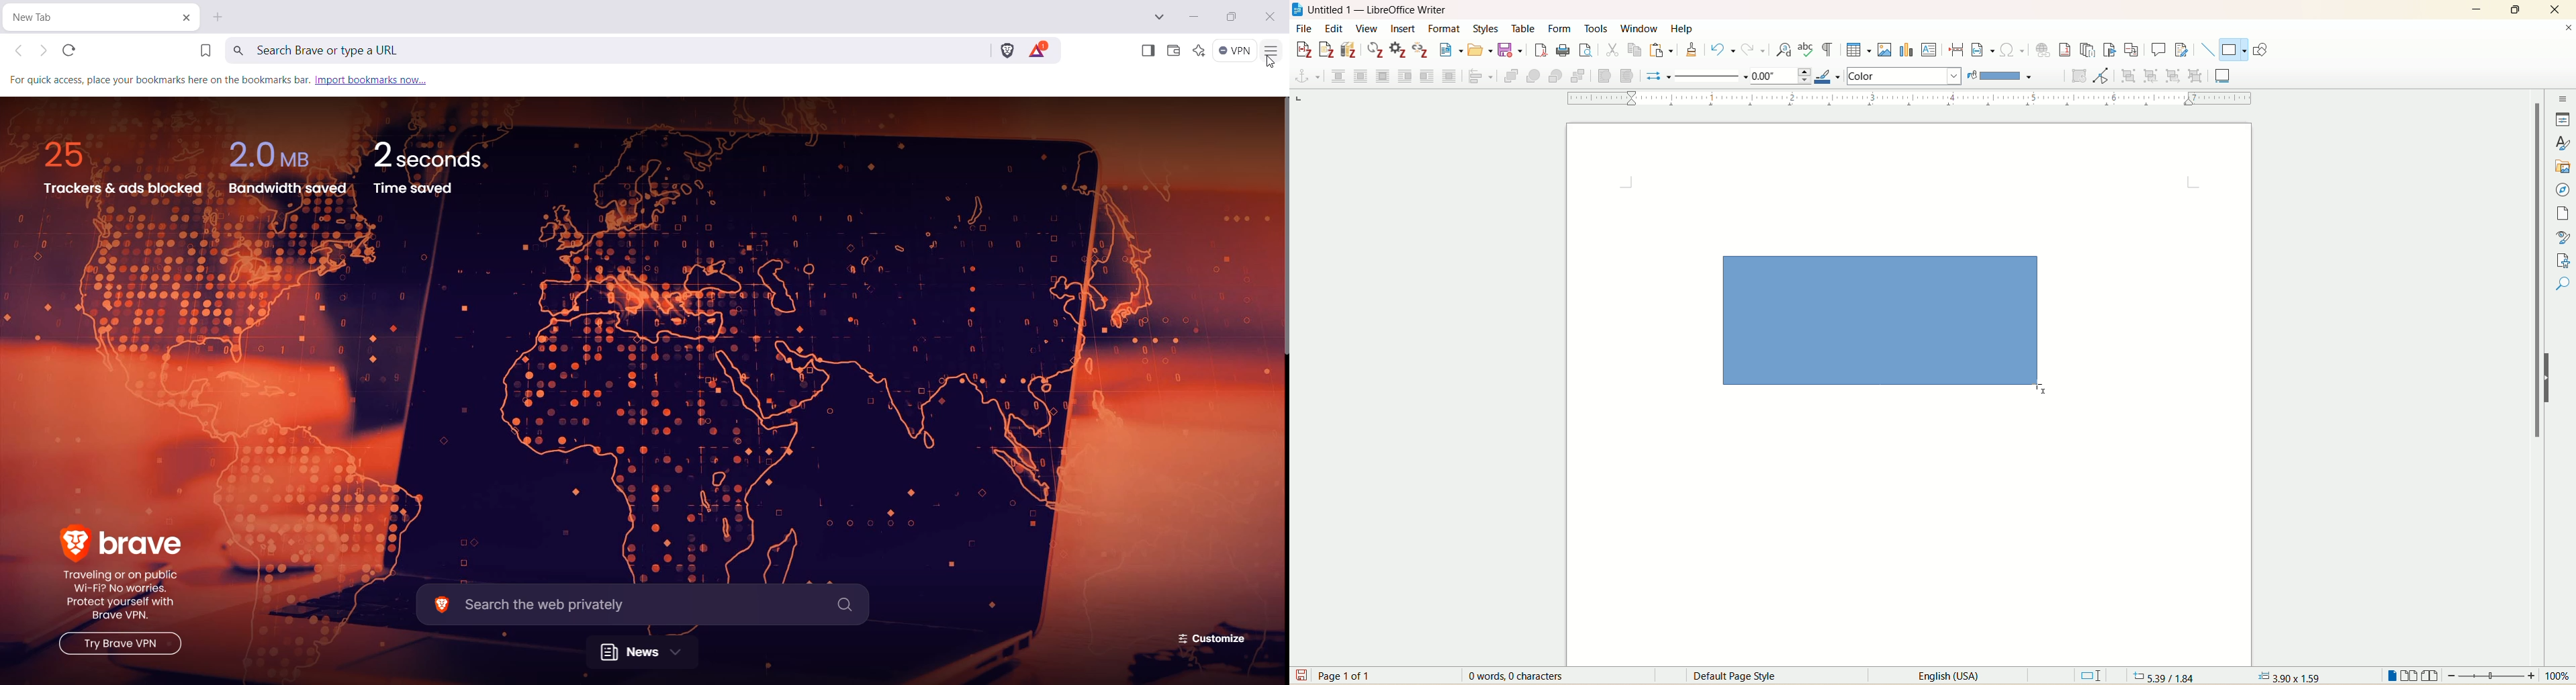 The height and width of the screenshot is (700, 2576). Describe the element at coordinates (1661, 50) in the screenshot. I see `paste` at that location.